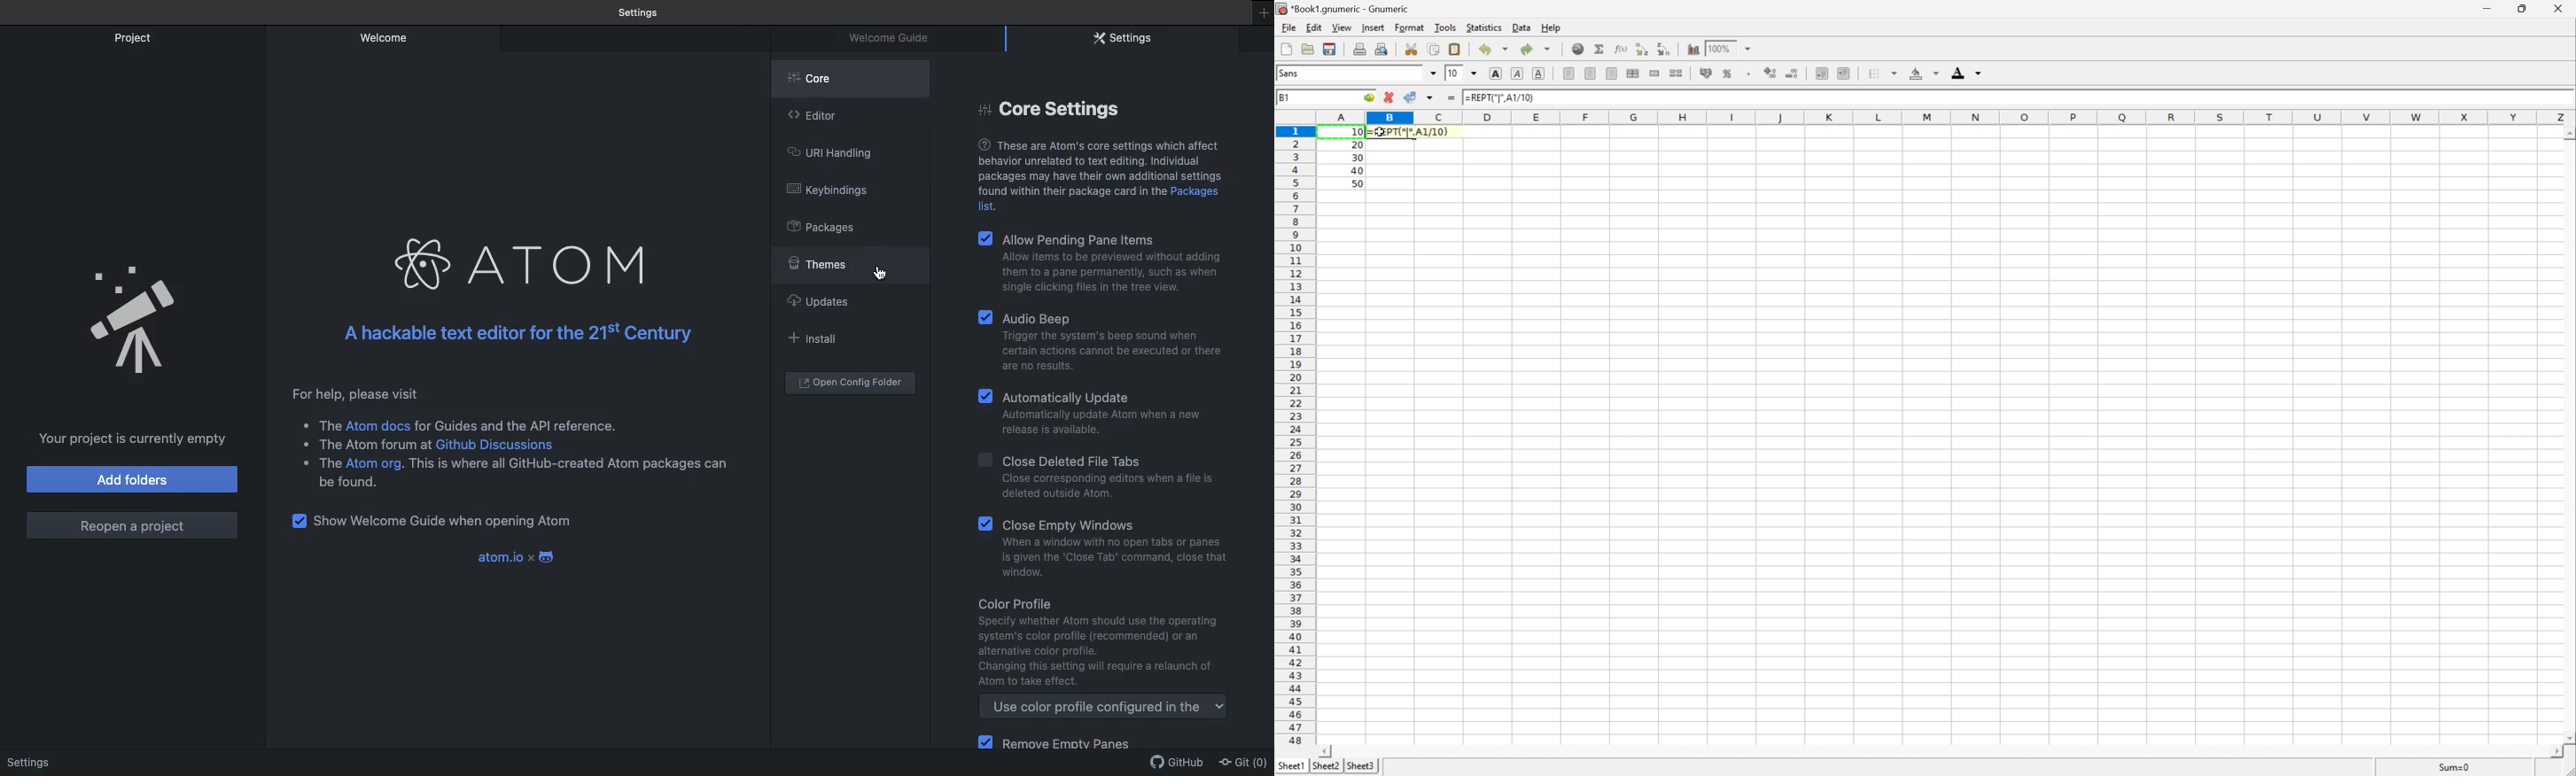 The image size is (2576, 784). What do you see at coordinates (820, 114) in the screenshot?
I see `Editor` at bounding box center [820, 114].